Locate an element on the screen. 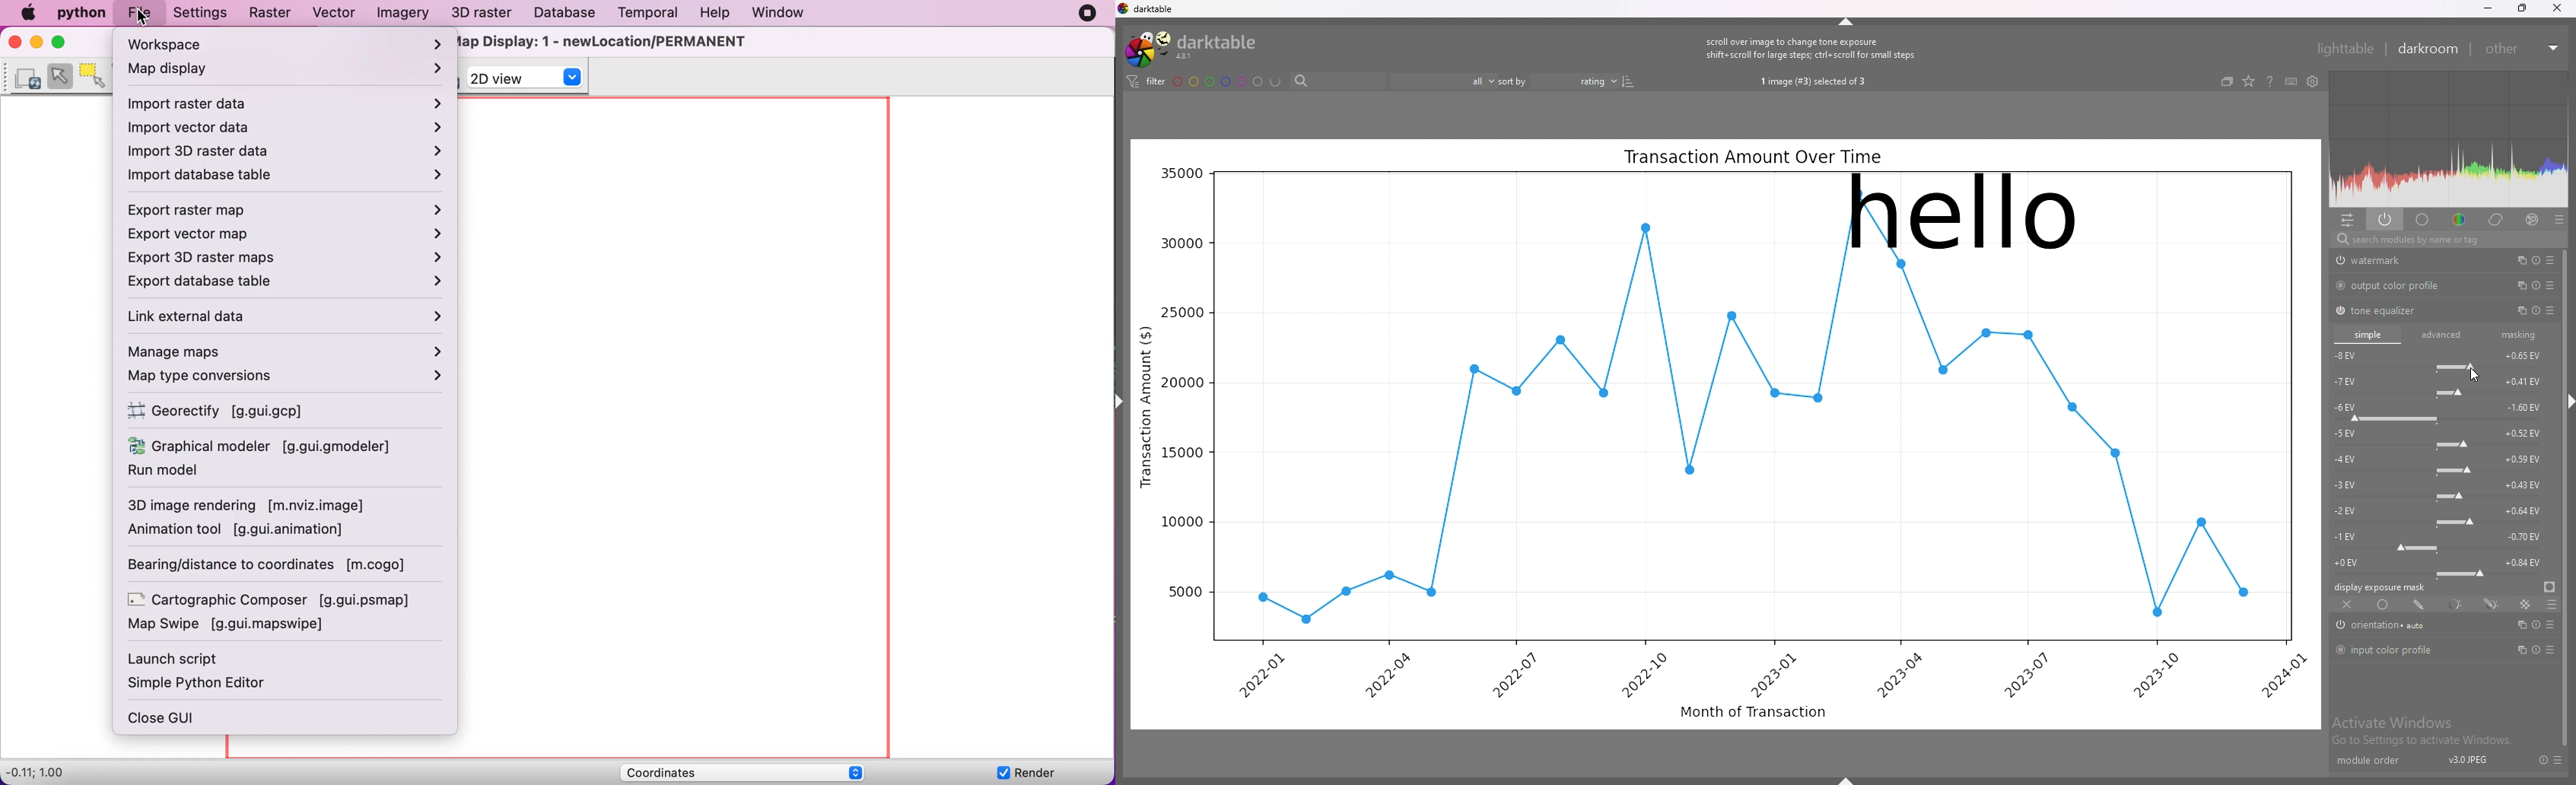 The height and width of the screenshot is (812, 2576). 2022-04 is located at coordinates (1387, 675).